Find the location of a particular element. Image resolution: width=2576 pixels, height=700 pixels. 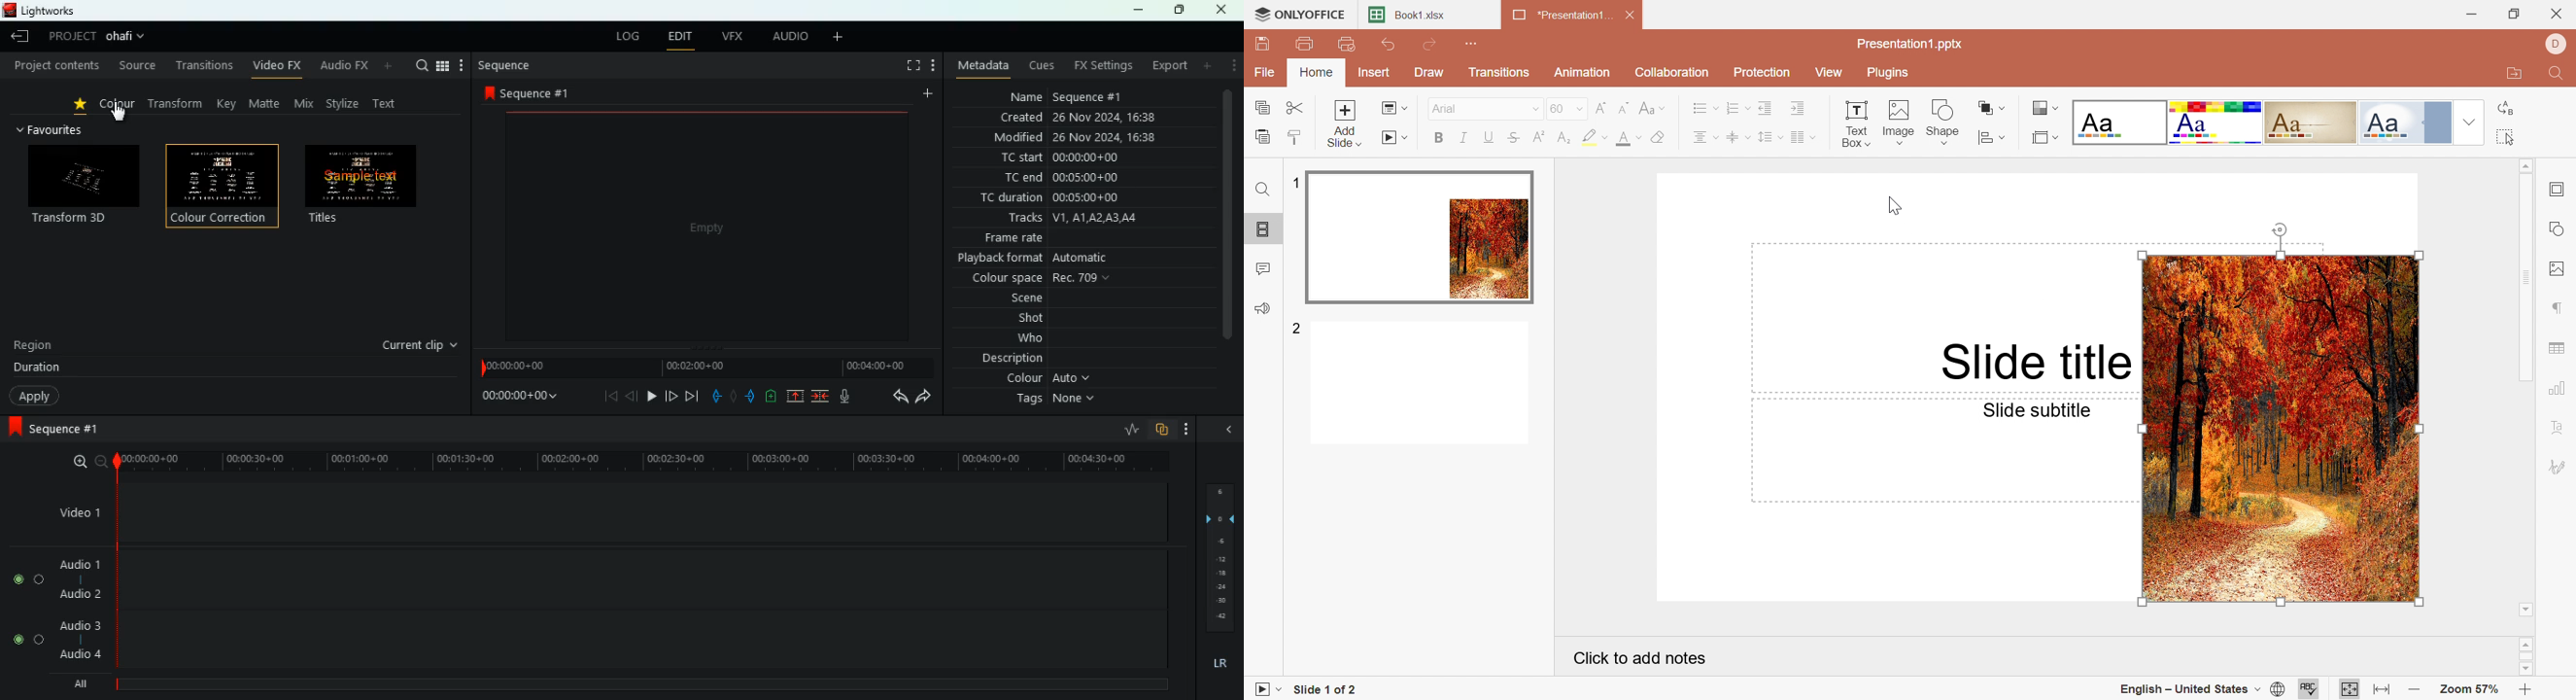

back is located at coordinates (712, 393).